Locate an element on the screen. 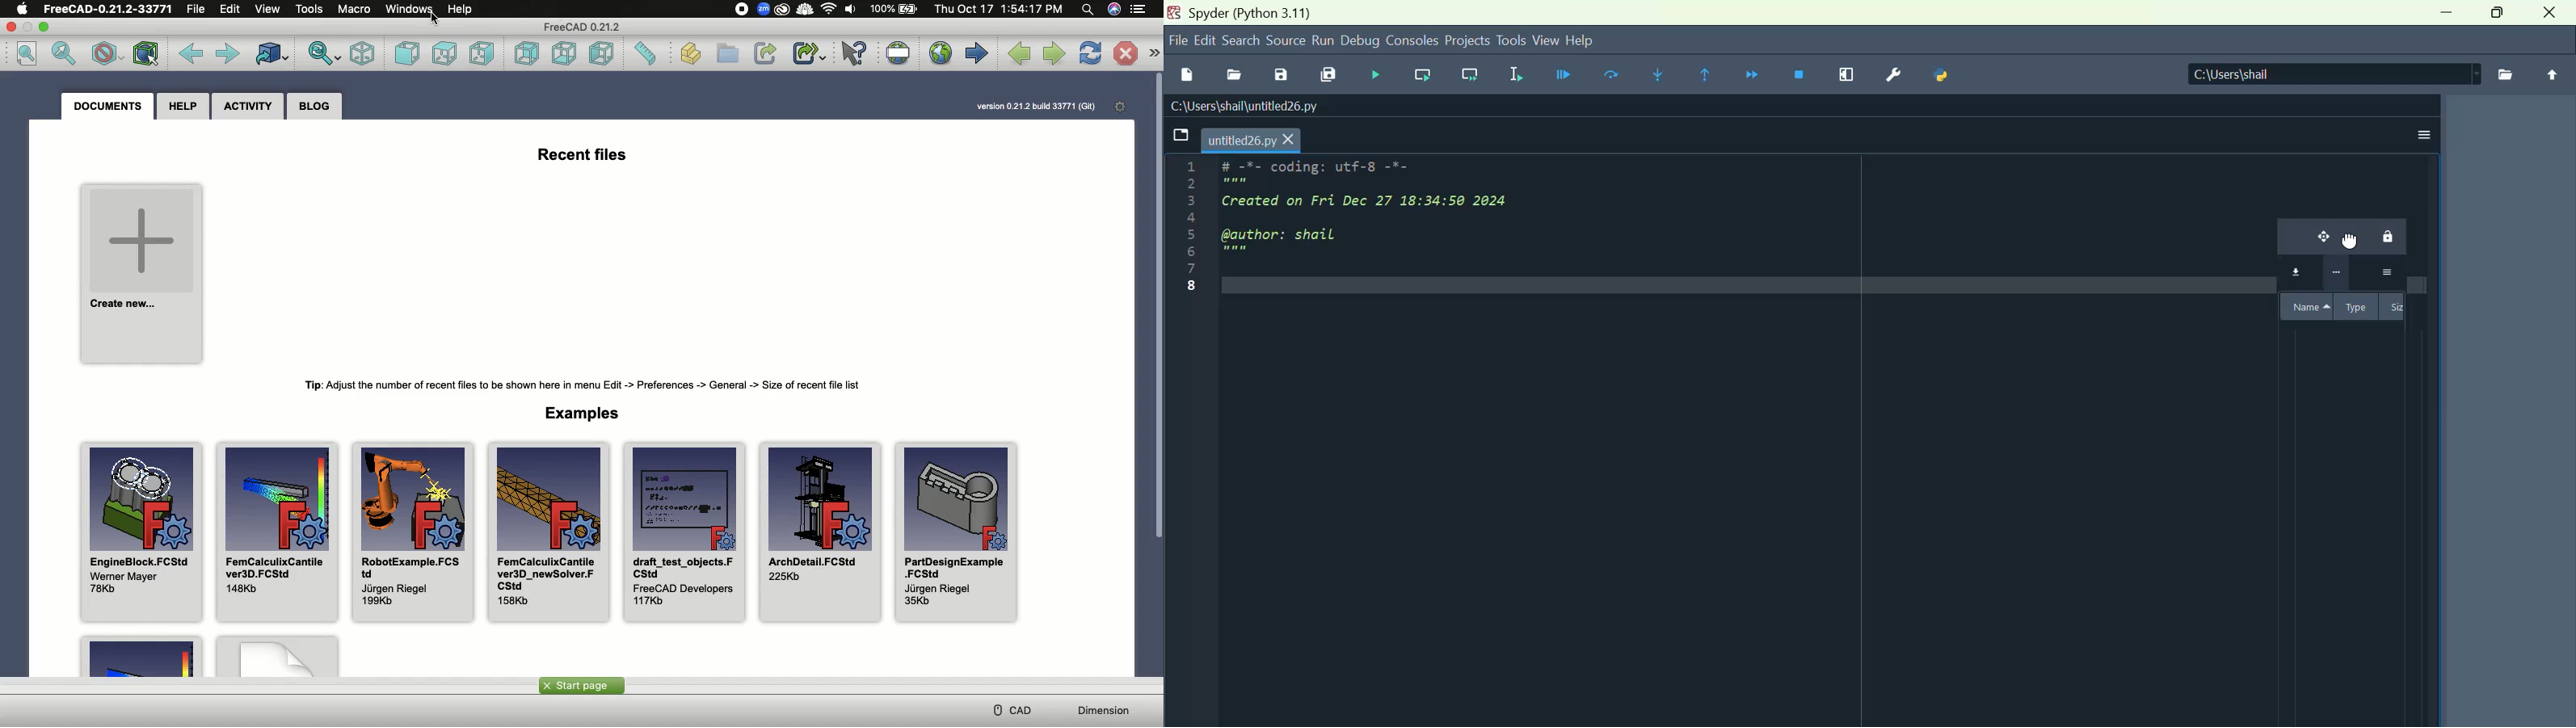 The image size is (2576, 728). PartDesignExample.FCStd is located at coordinates (959, 532).